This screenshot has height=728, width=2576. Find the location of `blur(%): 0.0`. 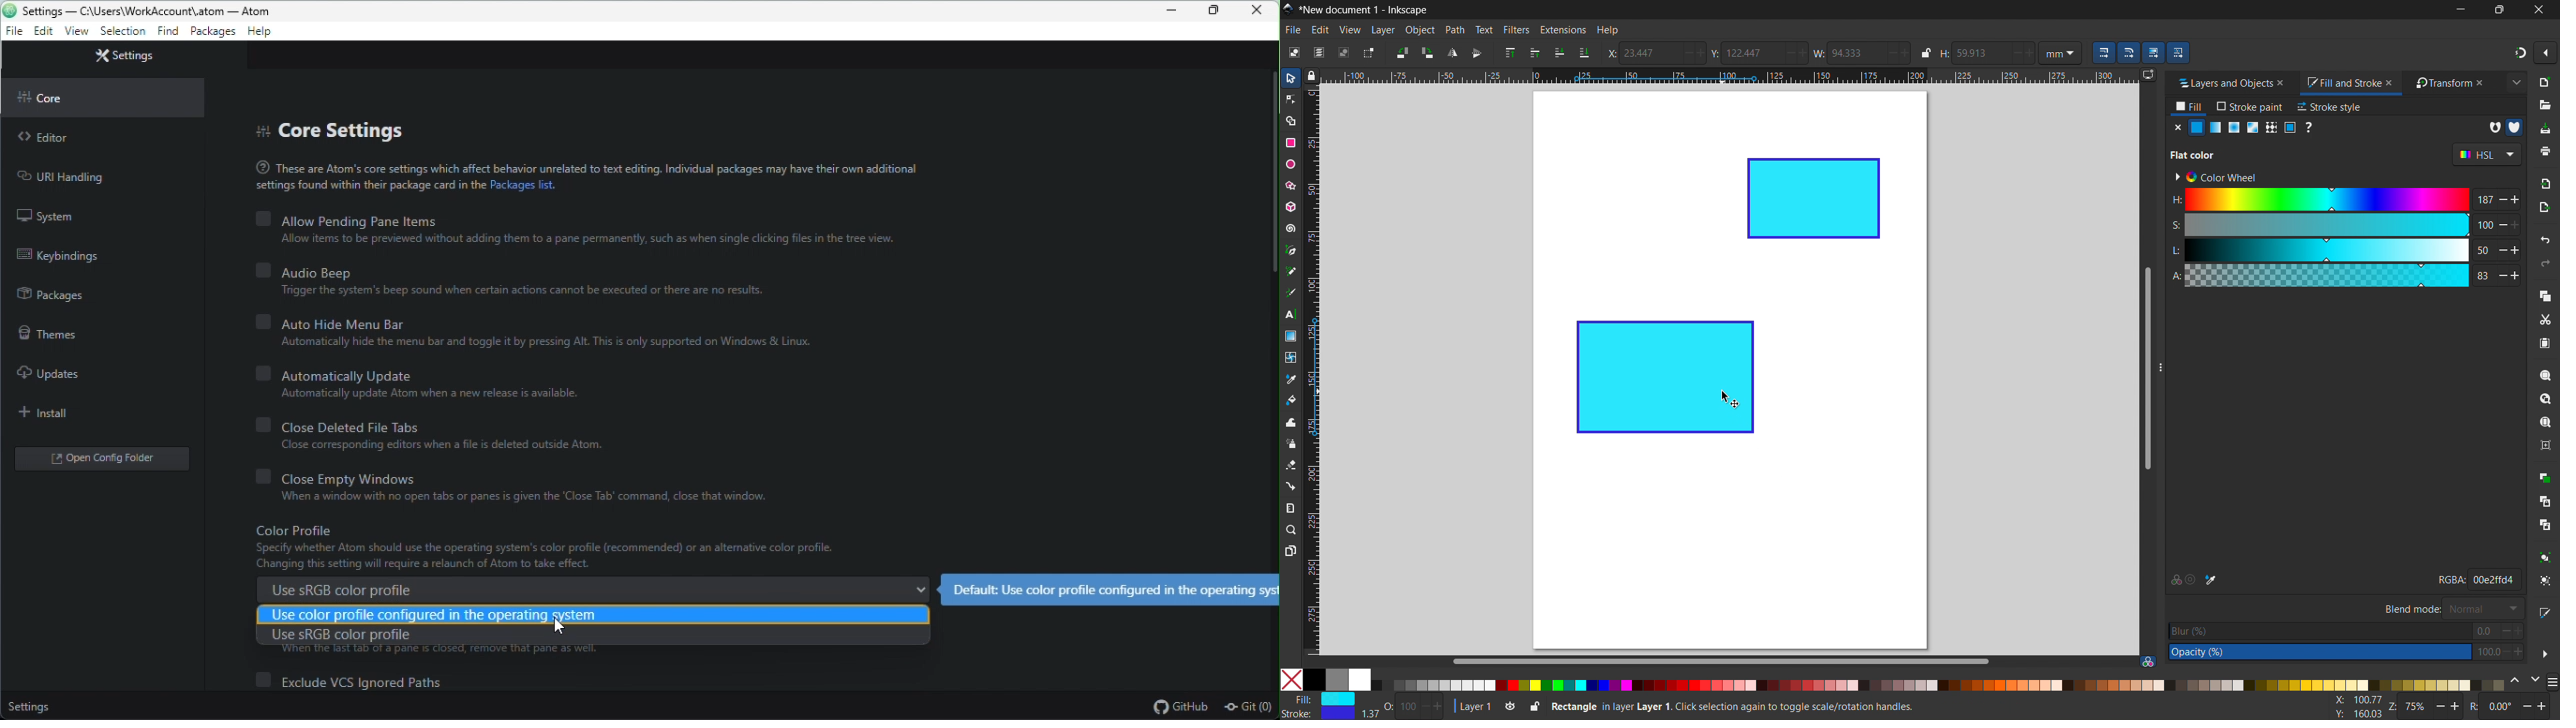

blur(%): 0.0 is located at coordinates (2347, 631).